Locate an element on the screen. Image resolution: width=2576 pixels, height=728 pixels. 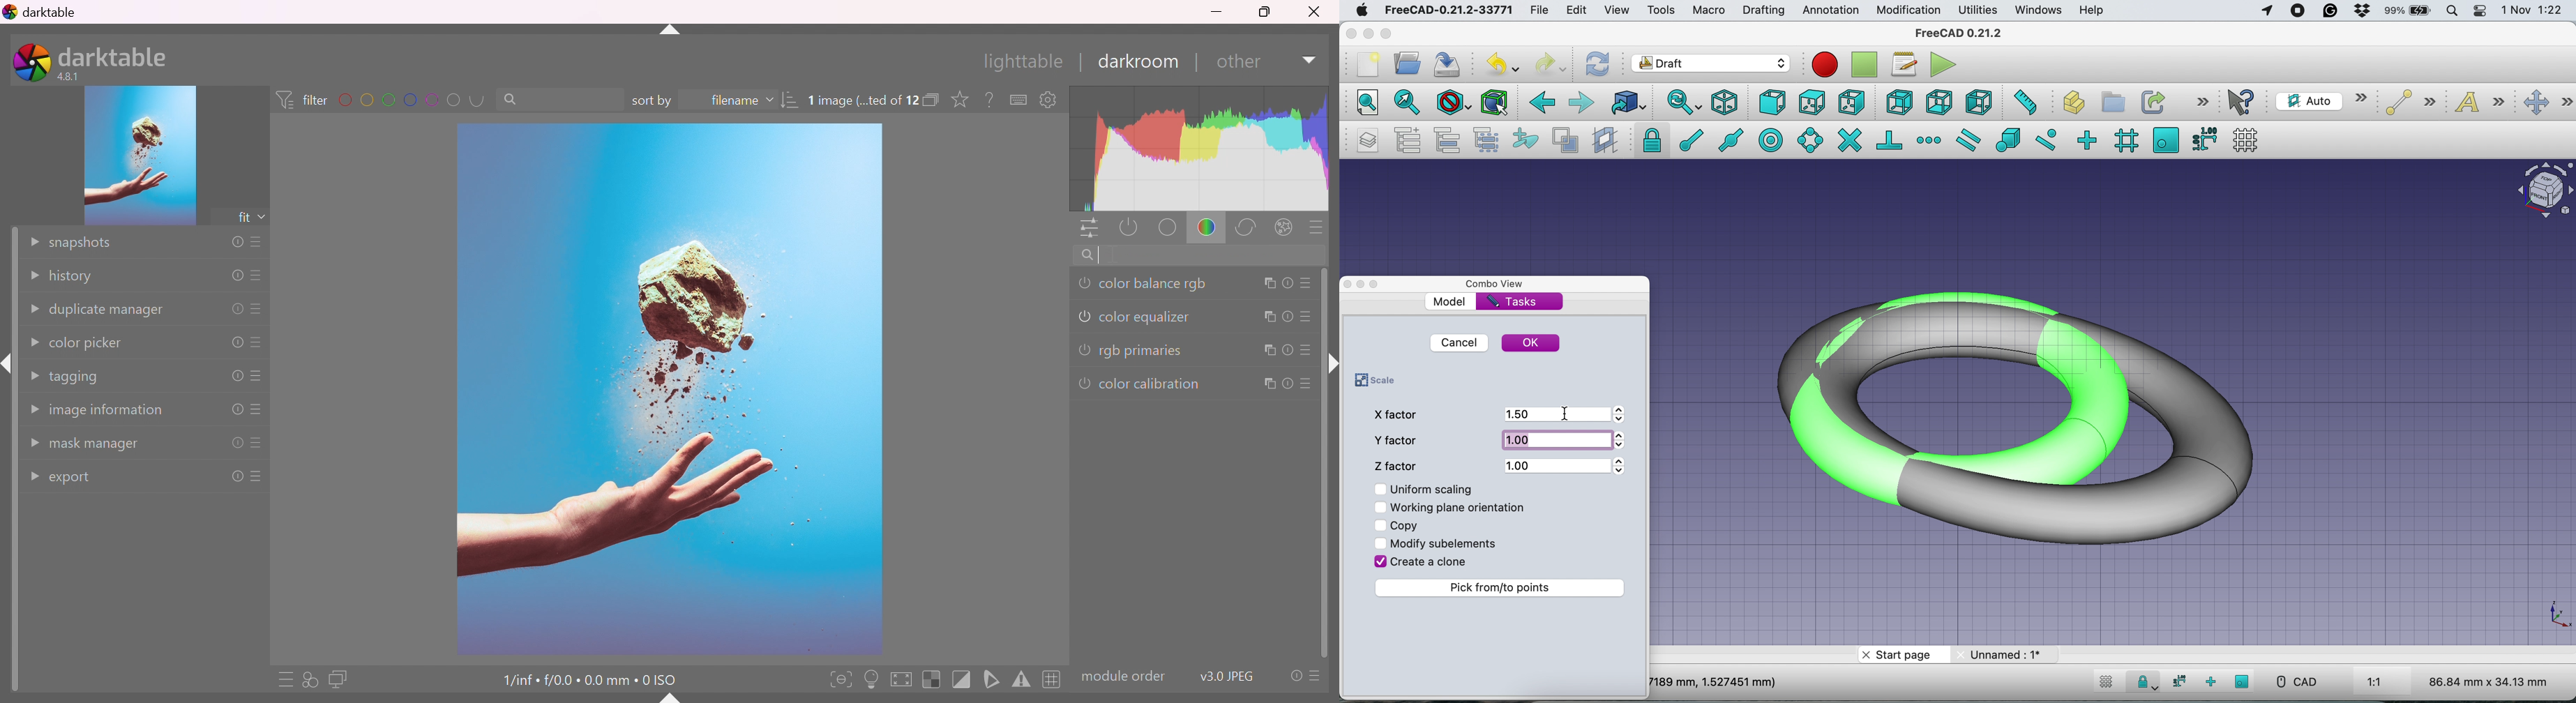
modify sub elements is located at coordinates (1450, 541).